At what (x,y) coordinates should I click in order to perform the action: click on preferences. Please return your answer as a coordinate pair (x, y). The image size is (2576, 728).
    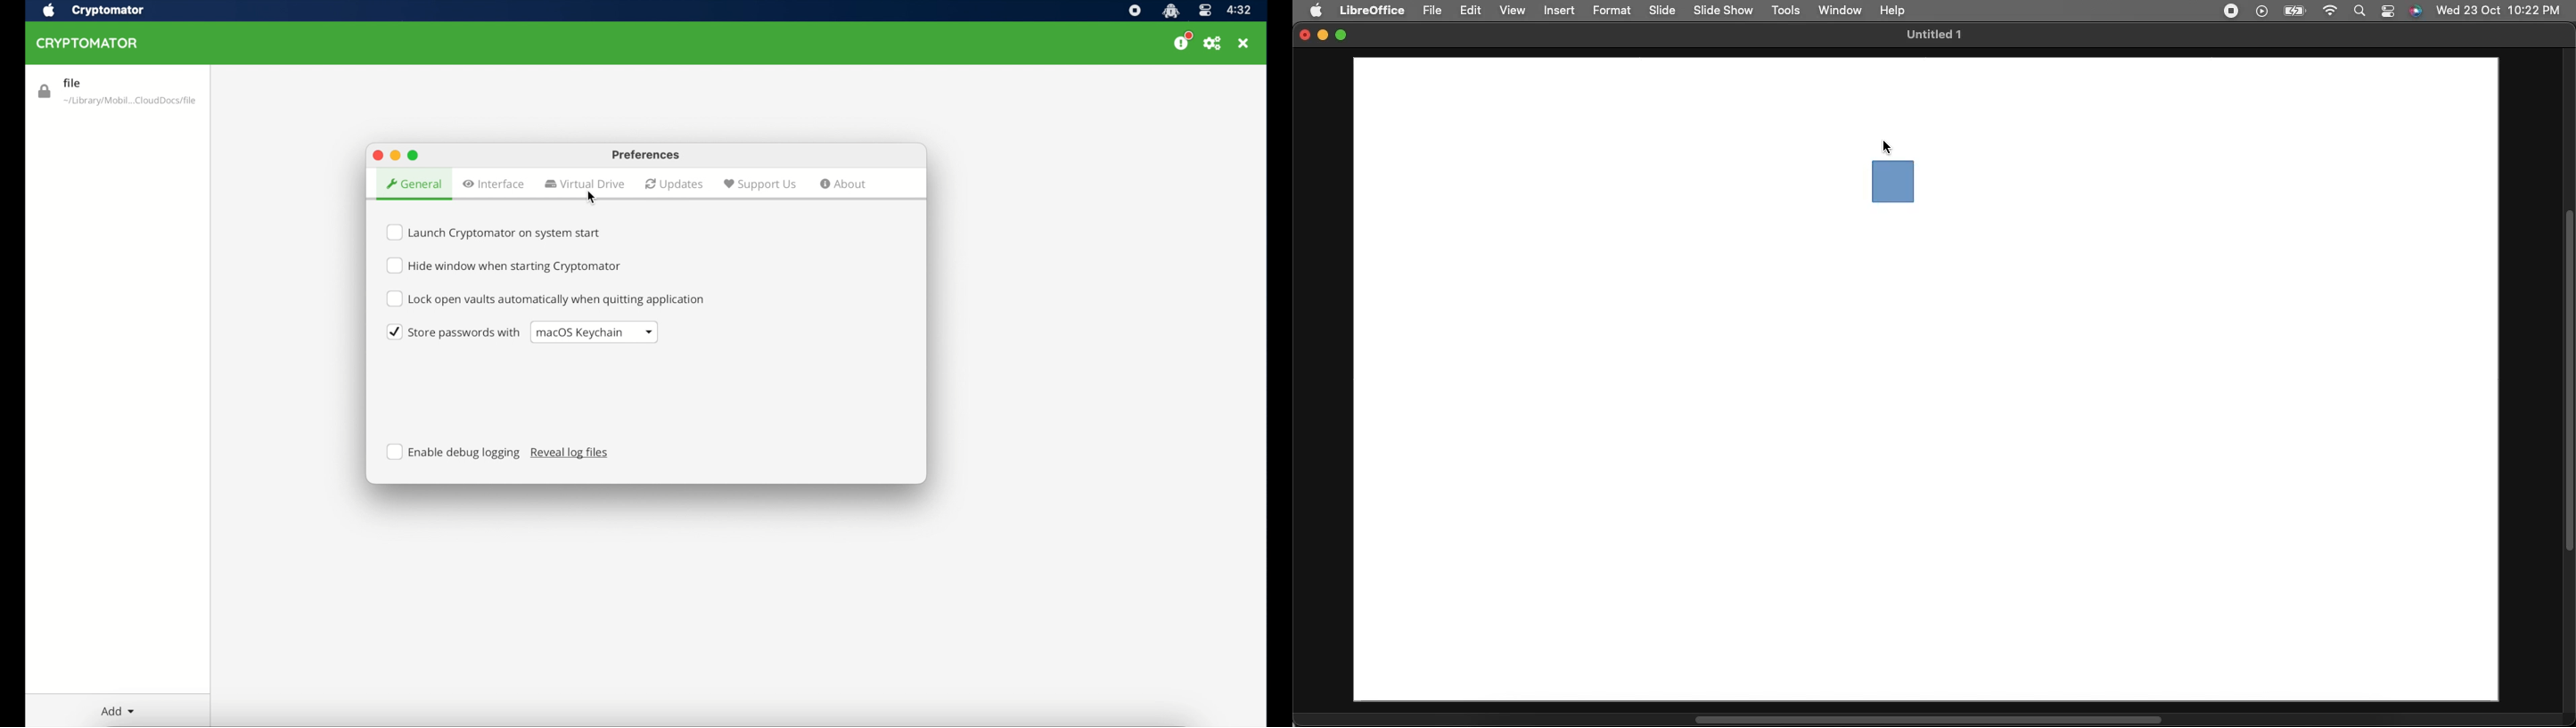
    Looking at the image, I should click on (647, 155).